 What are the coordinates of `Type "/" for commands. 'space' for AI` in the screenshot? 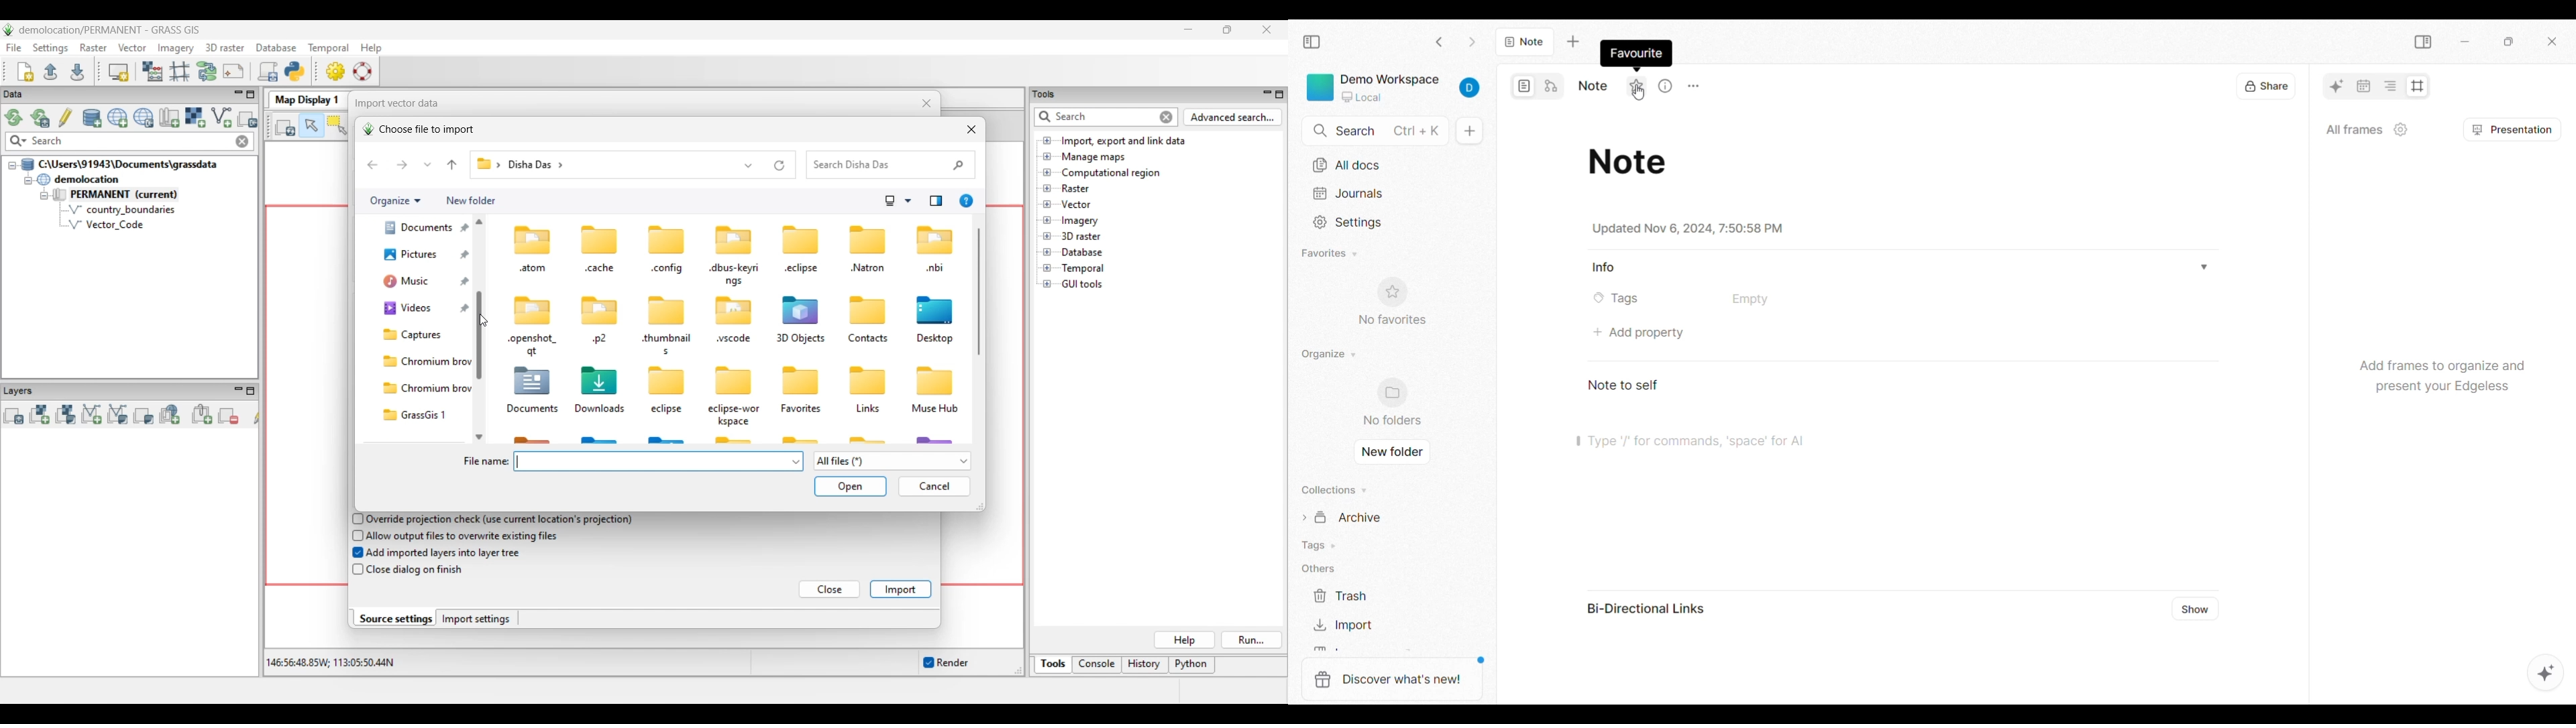 It's located at (1748, 442).